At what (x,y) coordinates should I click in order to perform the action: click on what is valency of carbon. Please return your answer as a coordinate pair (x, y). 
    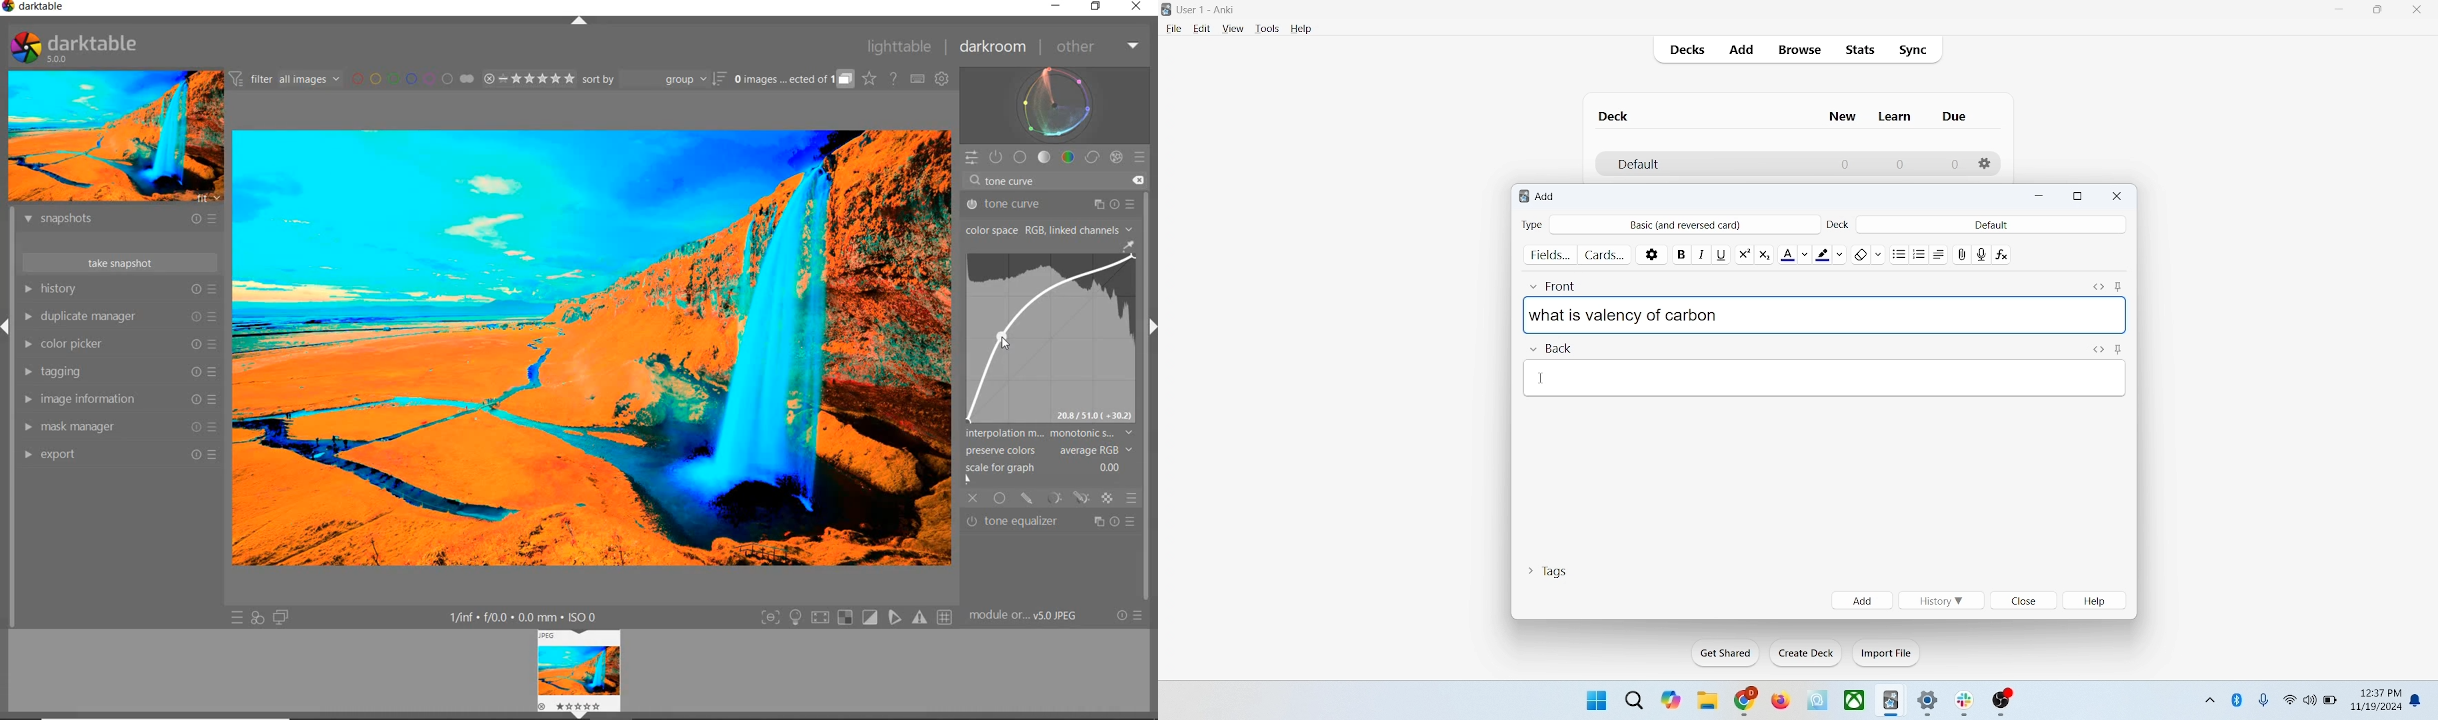
    Looking at the image, I should click on (1825, 314).